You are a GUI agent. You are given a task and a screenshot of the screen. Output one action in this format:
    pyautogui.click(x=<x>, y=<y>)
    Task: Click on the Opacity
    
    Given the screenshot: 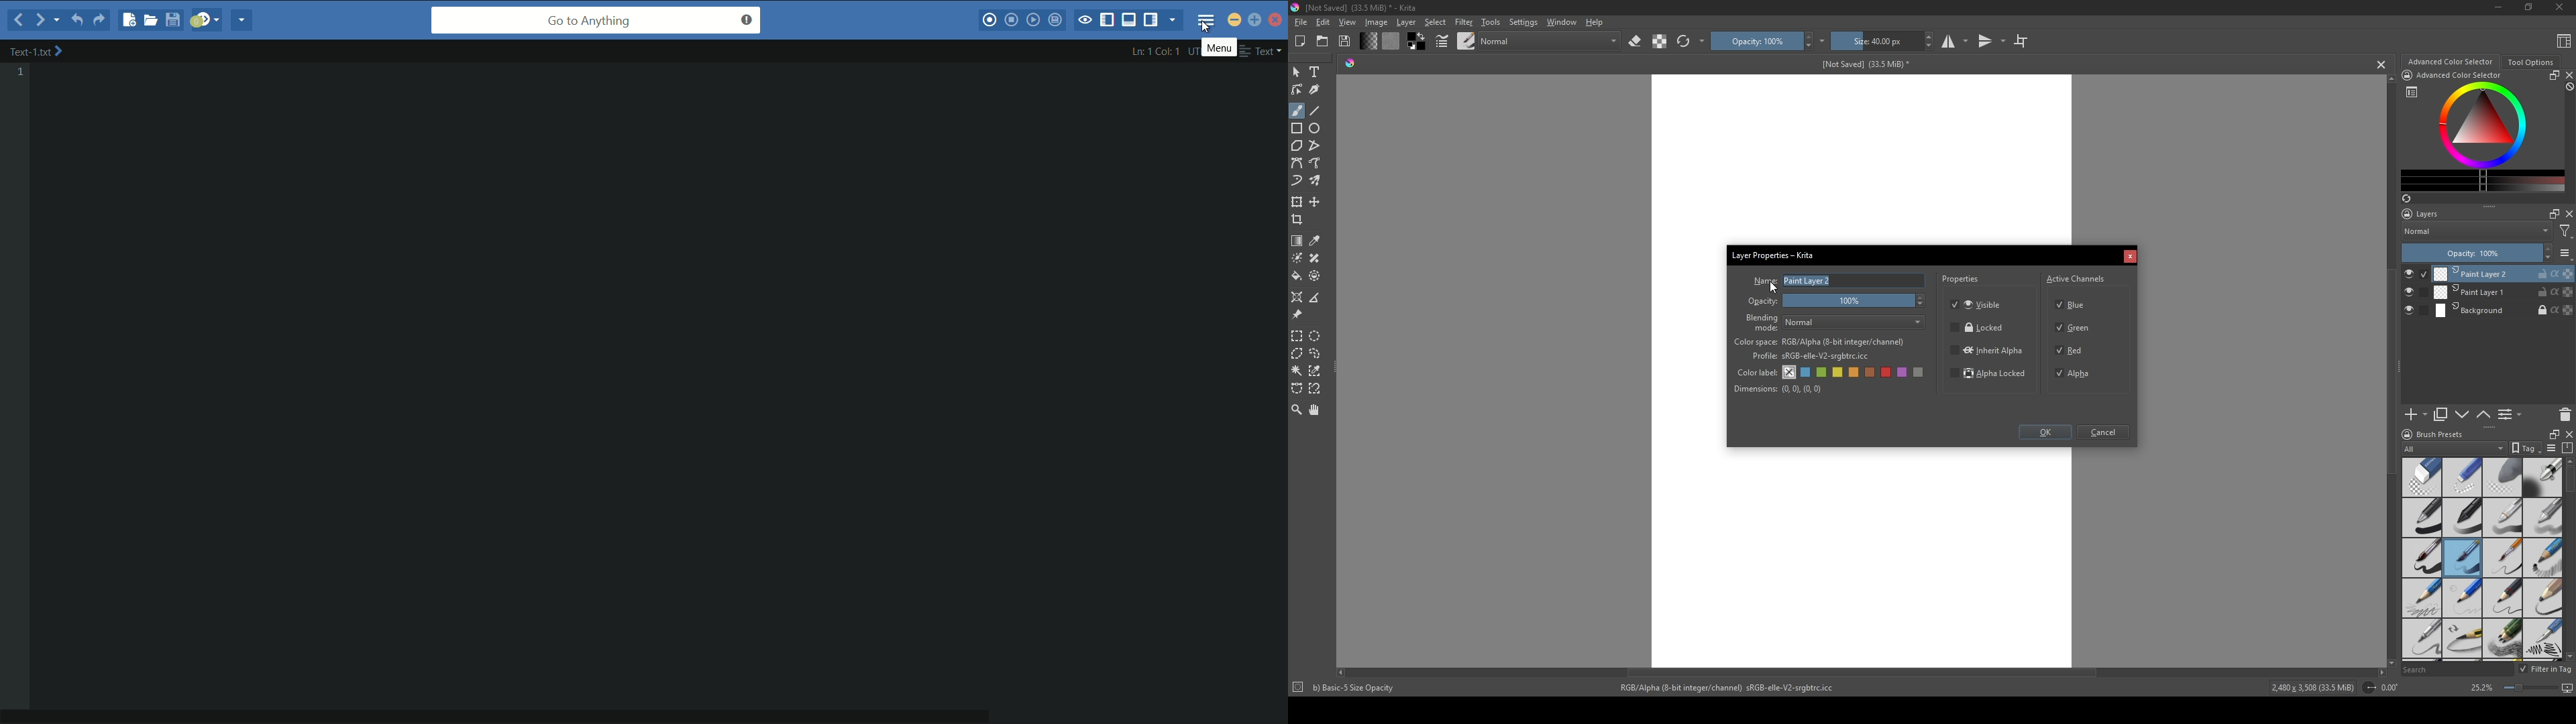 What is the action you would take?
    pyautogui.click(x=1764, y=302)
    